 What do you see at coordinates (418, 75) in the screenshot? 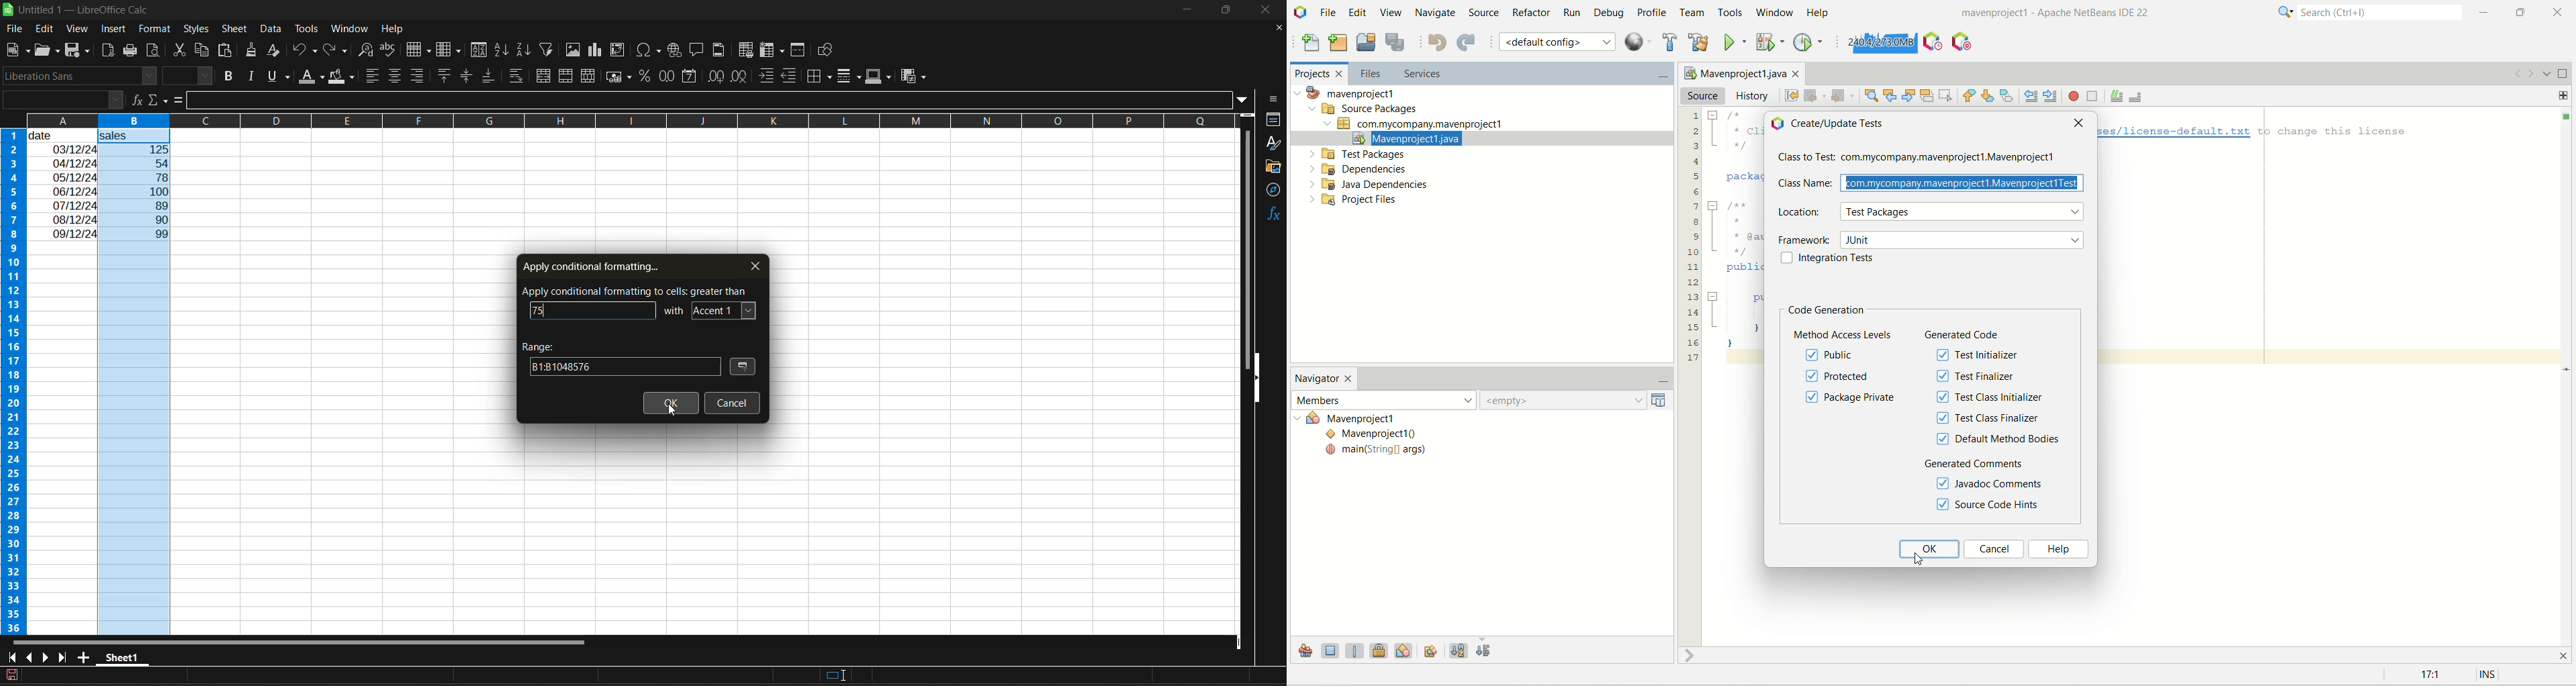
I see `align right` at bounding box center [418, 75].